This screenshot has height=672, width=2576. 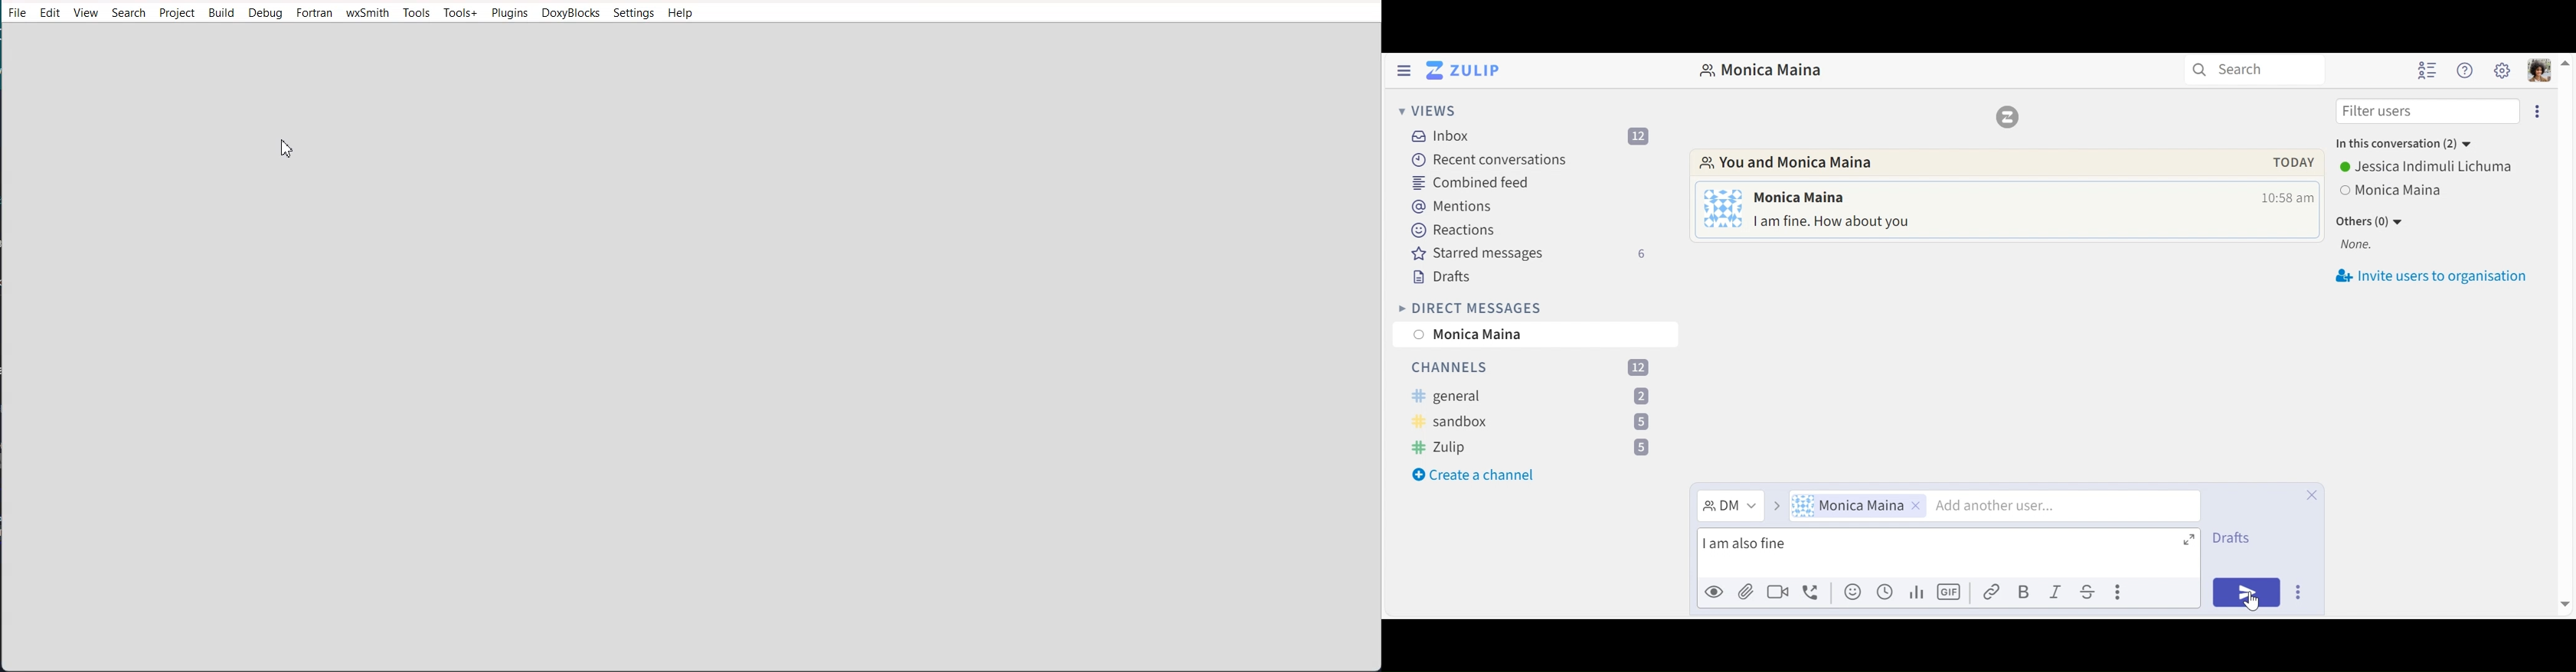 What do you see at coordinates (1538, 334) in the screenshot?
I see `User` at bounding box center [1538, 334].